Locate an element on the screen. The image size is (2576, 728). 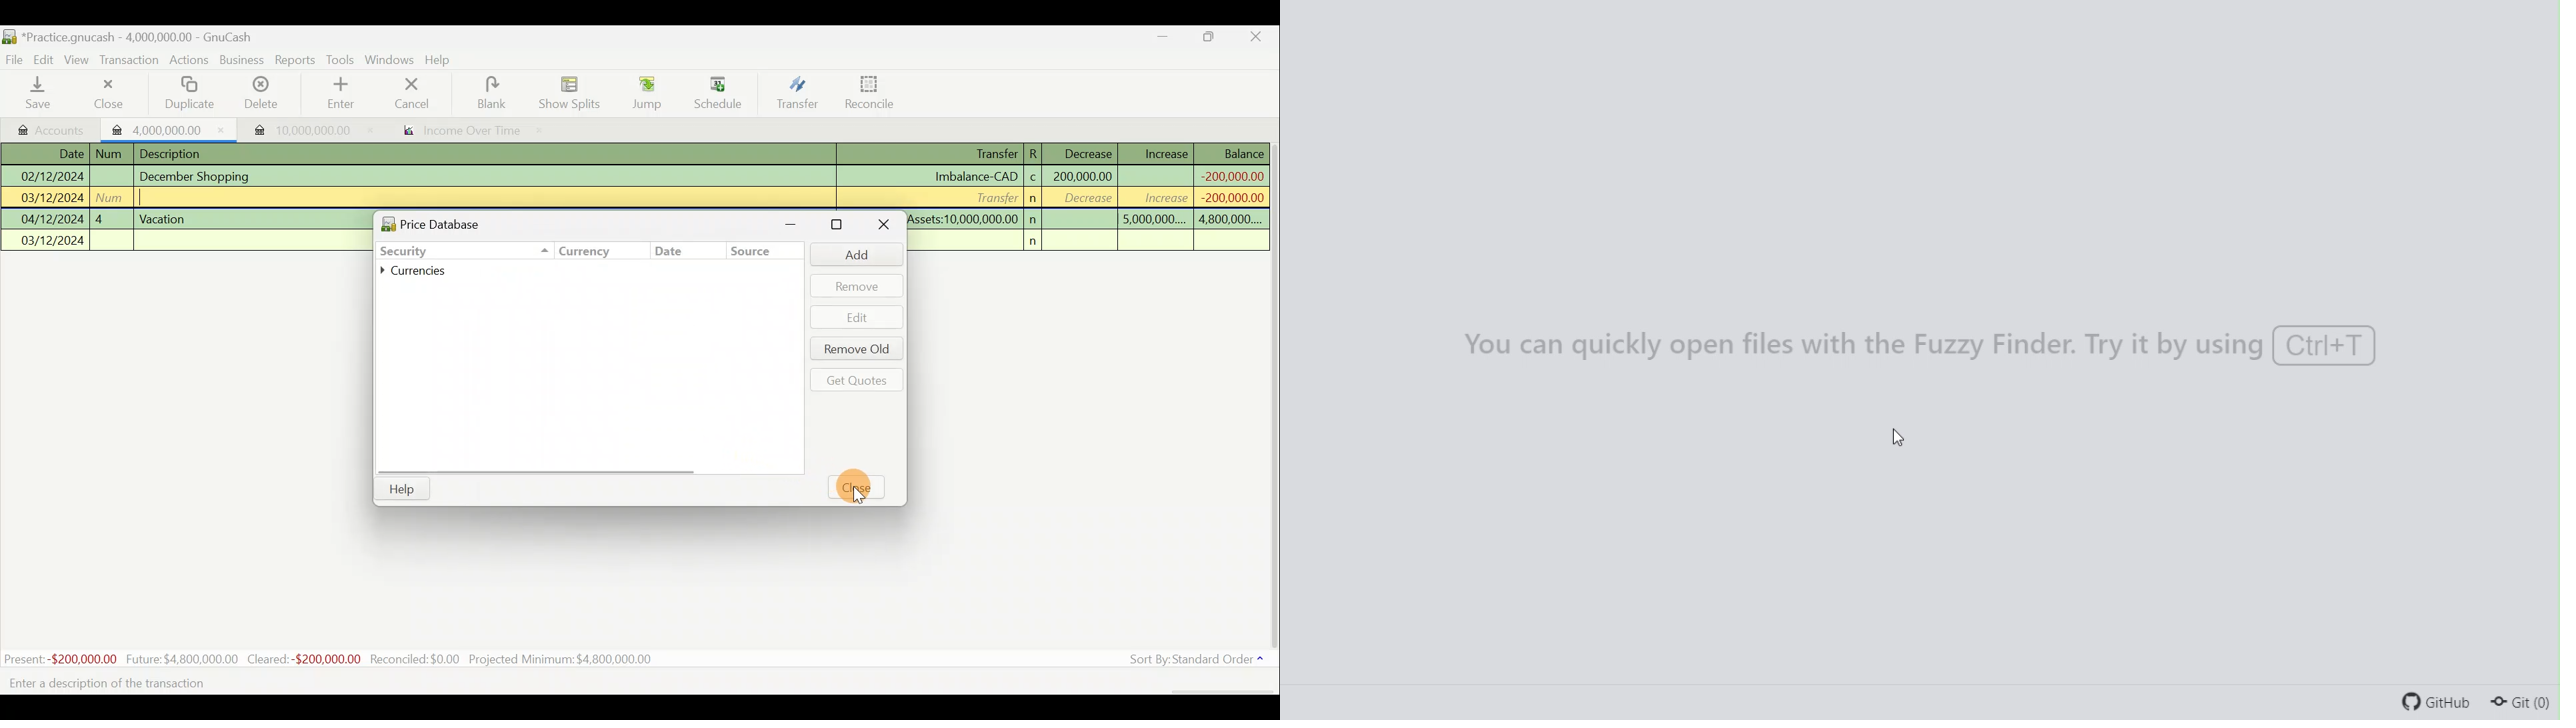
Close is located at coordinates (1260, 37).